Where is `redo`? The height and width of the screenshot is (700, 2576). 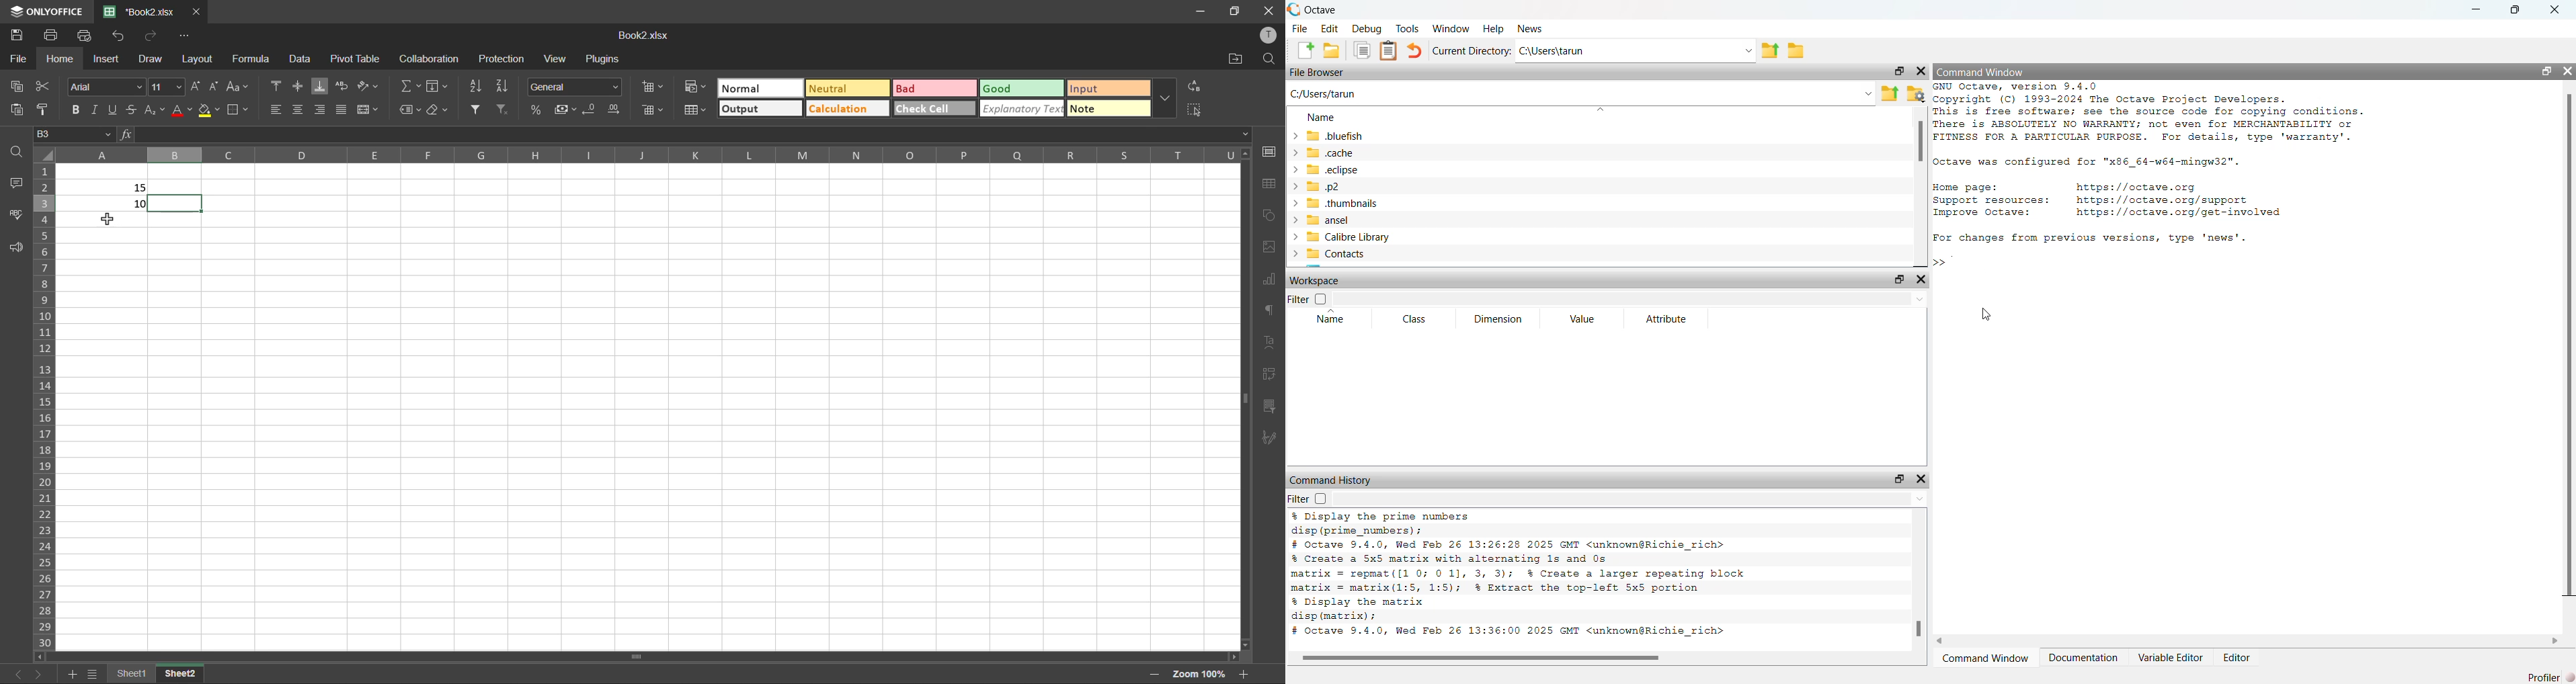
redo is located at coordinates (146, 35).